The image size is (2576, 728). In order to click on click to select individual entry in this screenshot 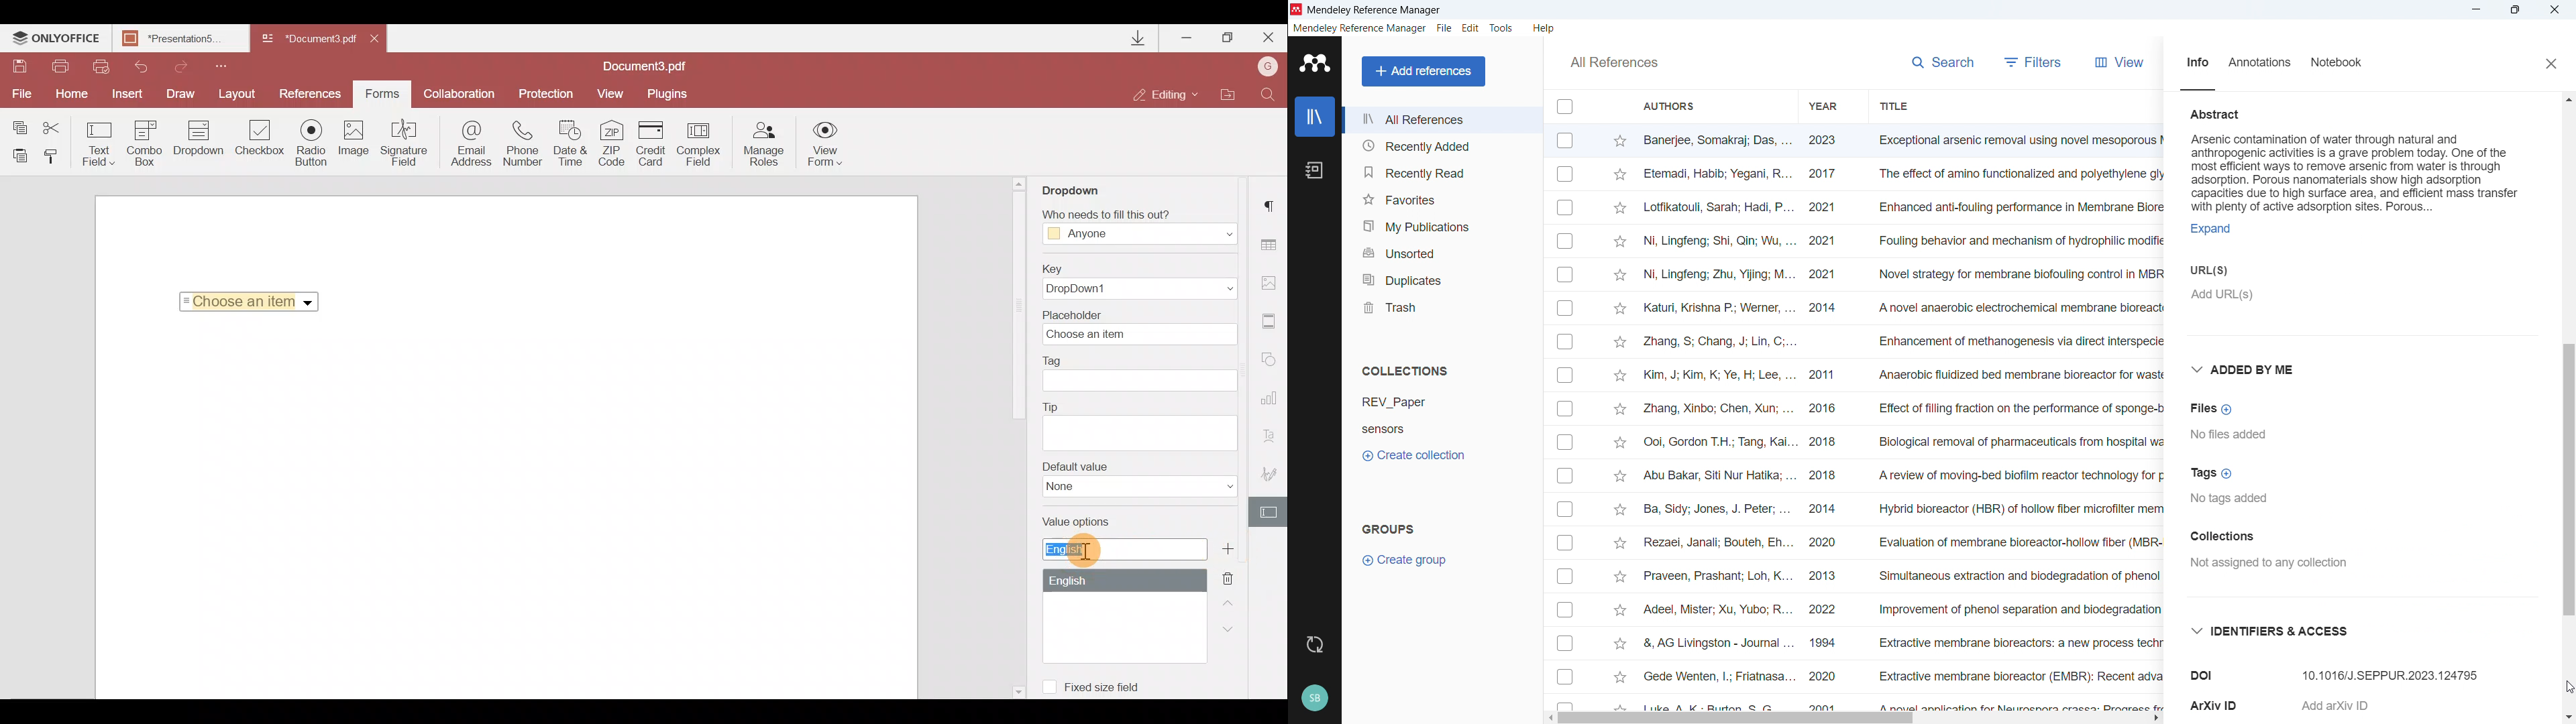, I will do `click(1566, 310)`.